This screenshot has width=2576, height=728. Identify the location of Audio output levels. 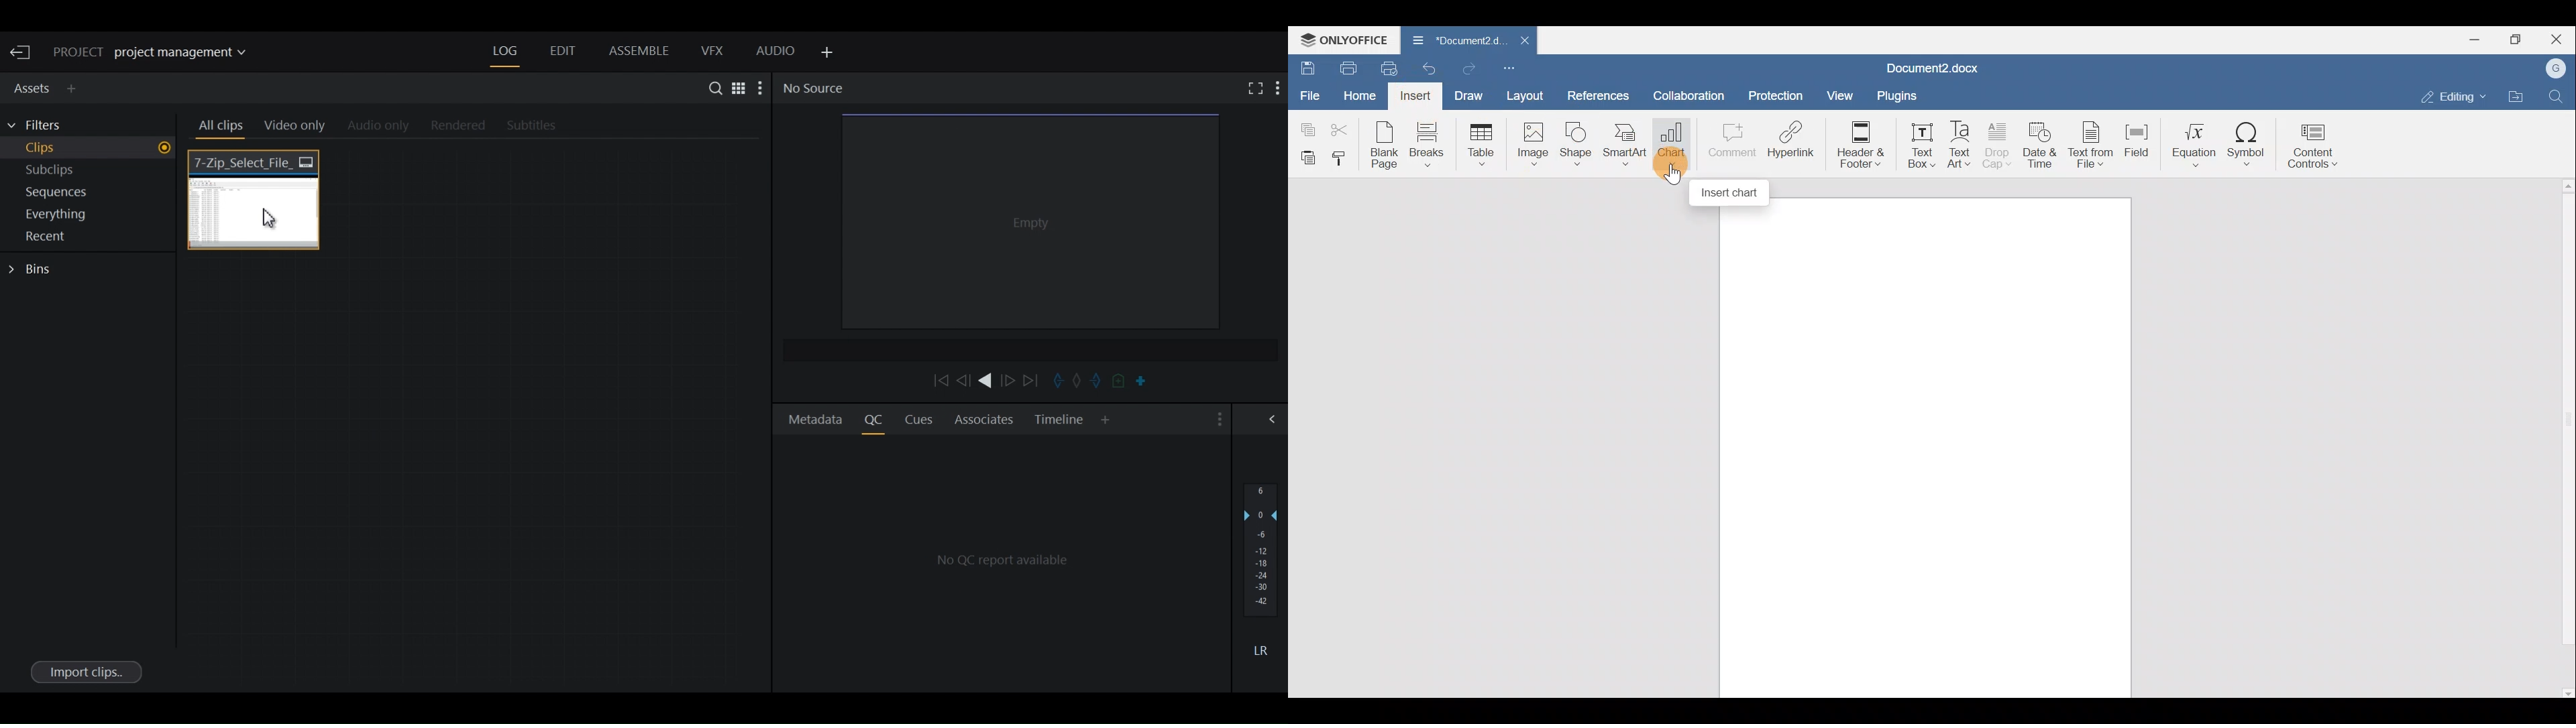
(1260, 549).